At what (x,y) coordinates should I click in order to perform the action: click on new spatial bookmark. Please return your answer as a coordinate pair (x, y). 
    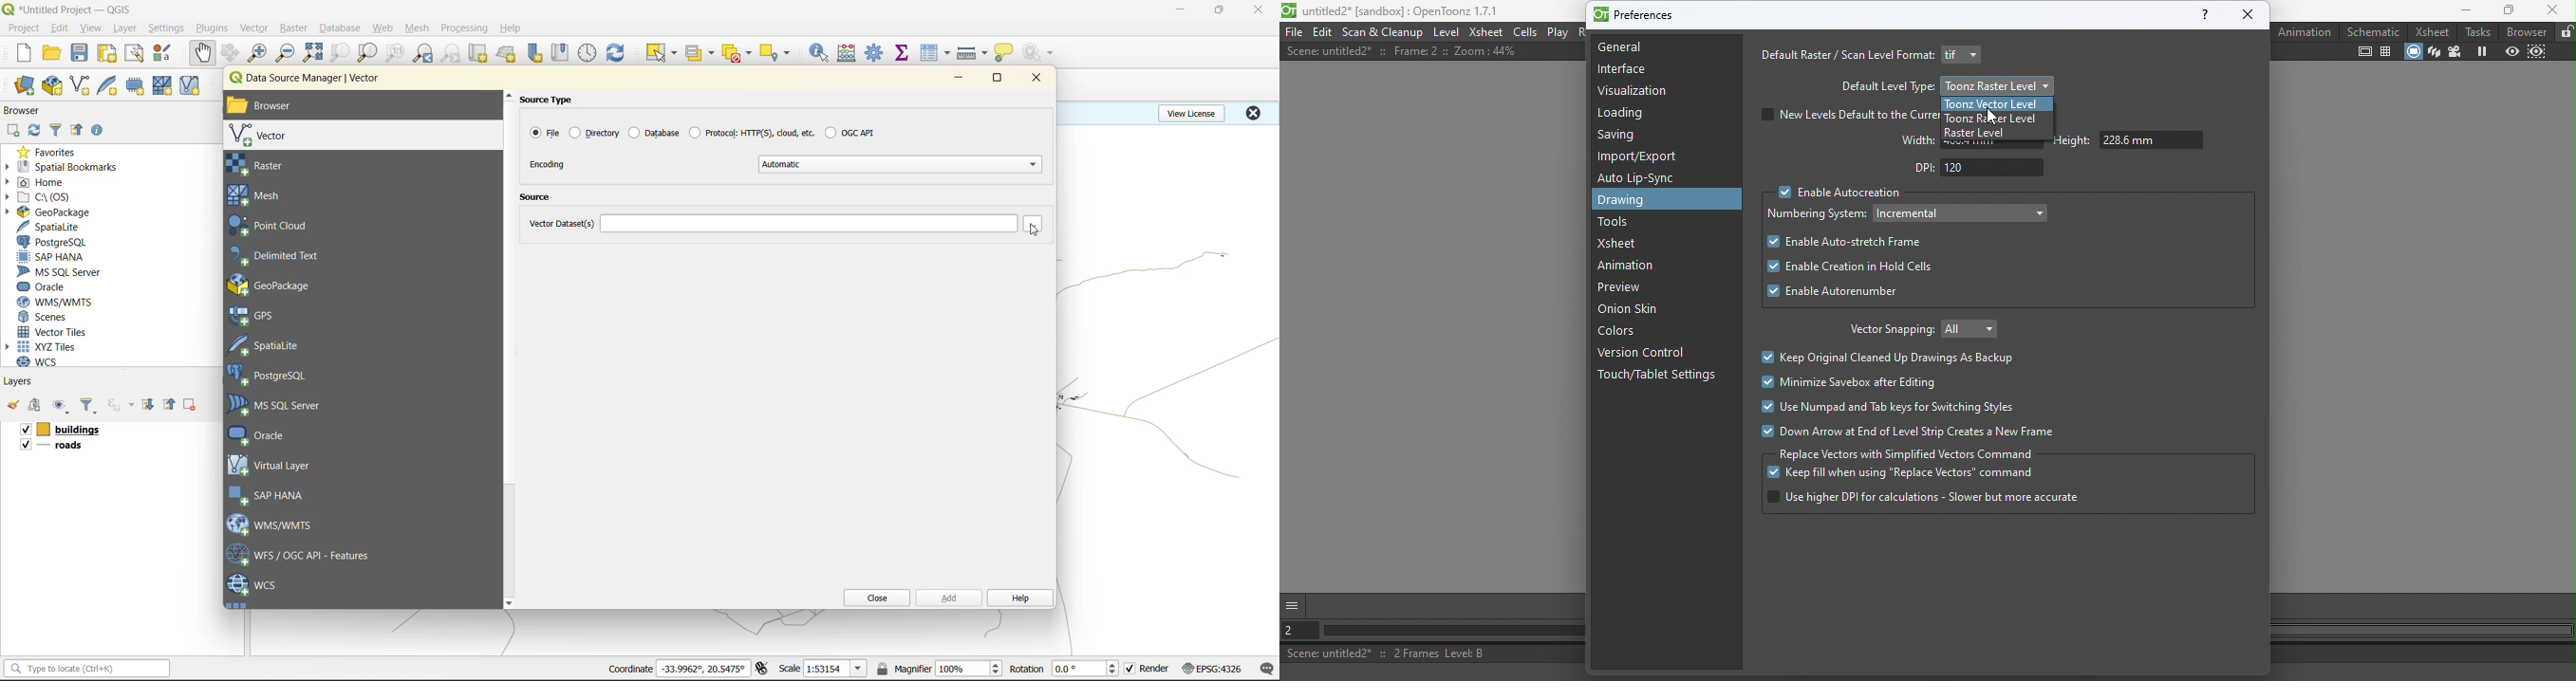
    Looking at the image, I should click on (536, 53).